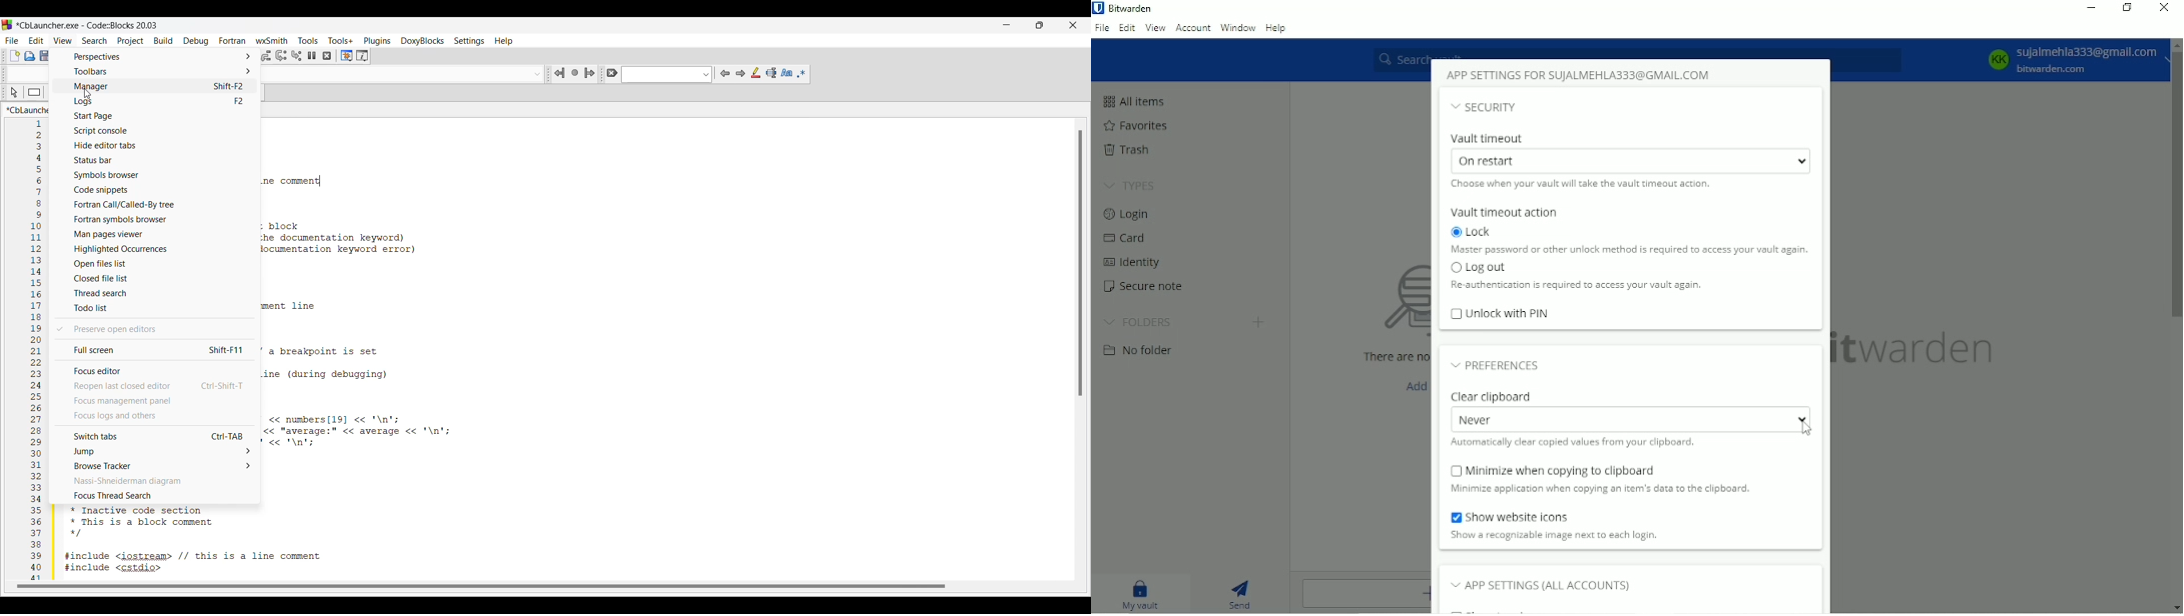 This screenshot has height=616, width=2184. What do you see at coordinates (1257, 323) in the screenshot?
I see `Create folder` at bounding box center [1257, 323].